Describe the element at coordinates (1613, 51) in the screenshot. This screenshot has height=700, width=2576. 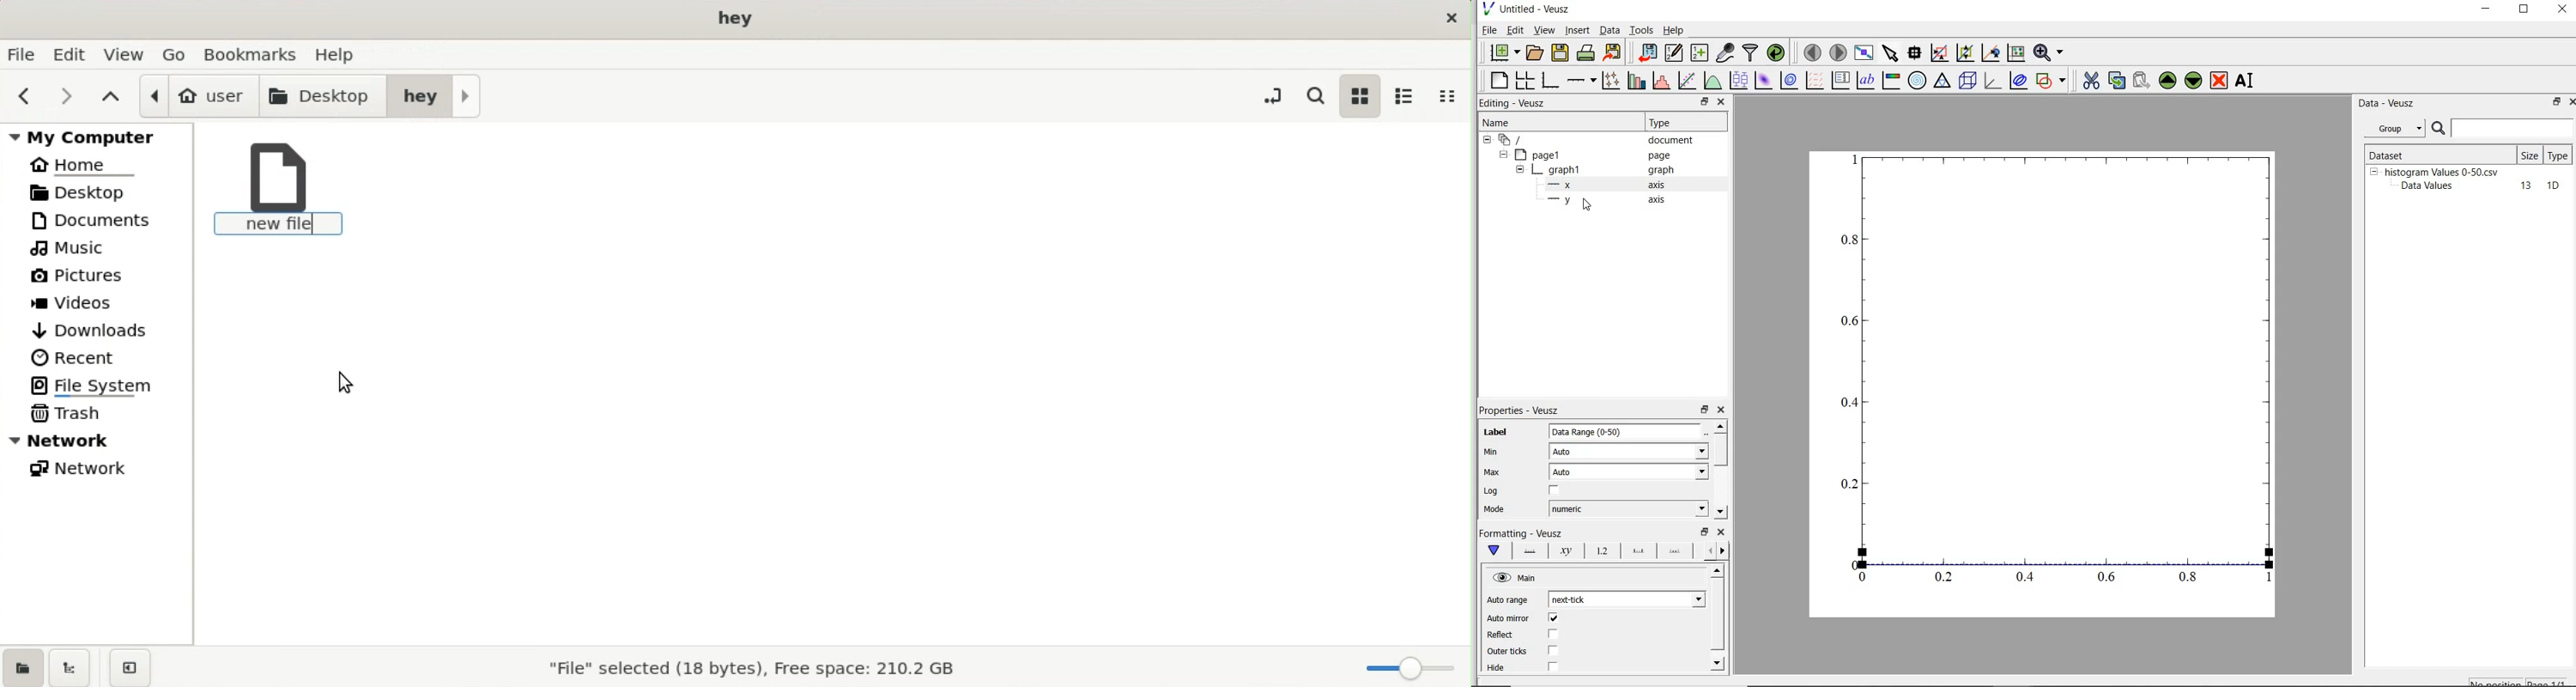
I see `export to graphics format` at that location.